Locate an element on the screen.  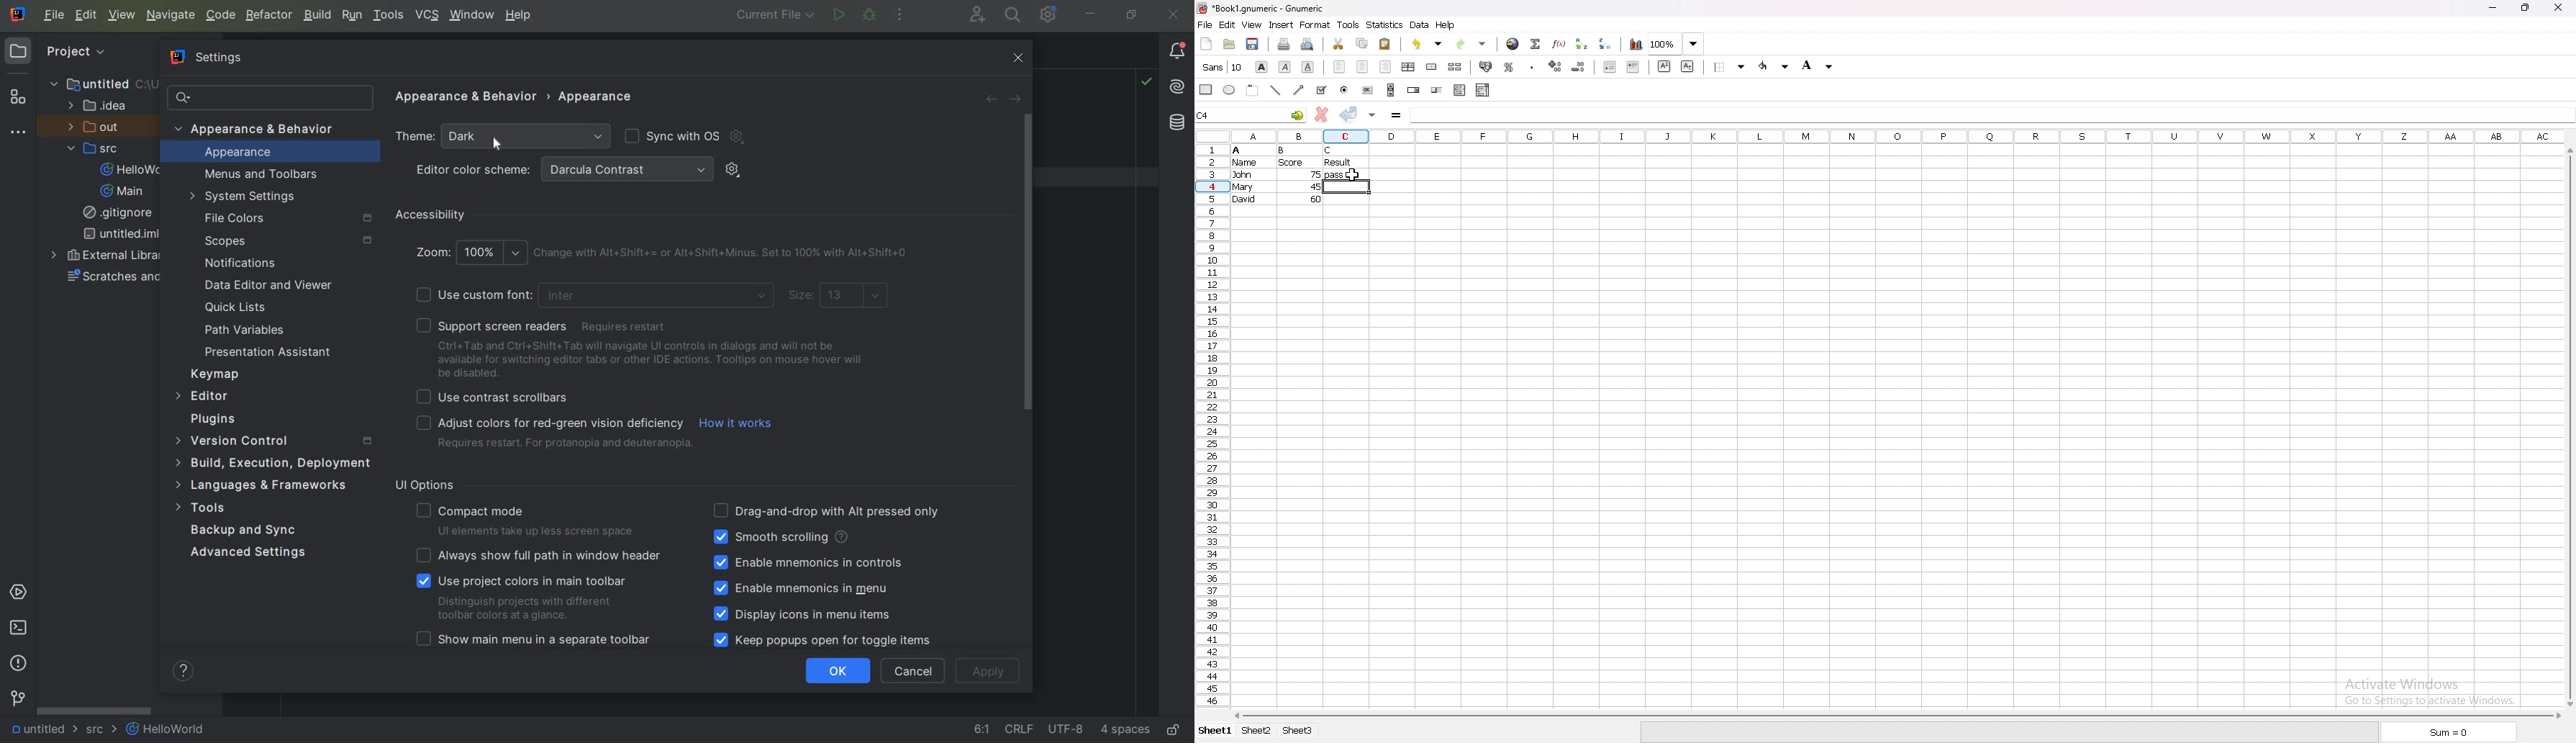
AI Assistant is located at coordinates (1177, 87).